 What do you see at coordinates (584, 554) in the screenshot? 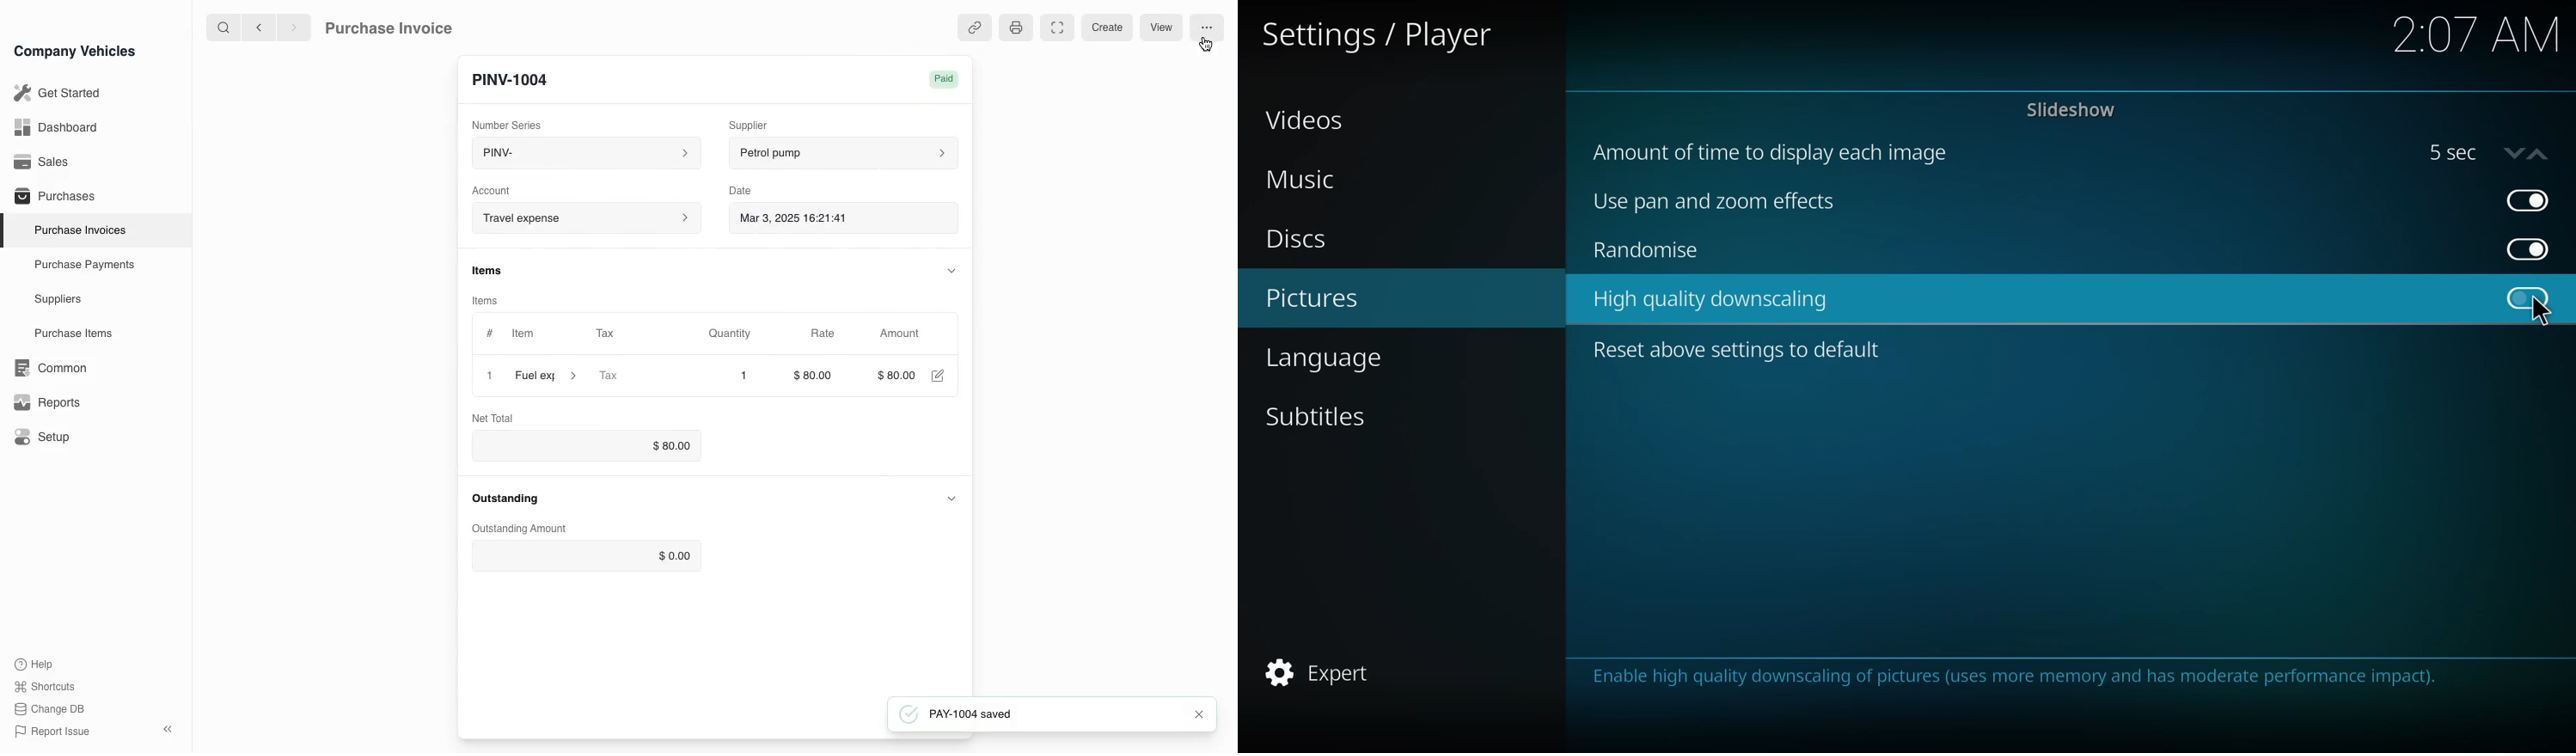
I see `$80.00` at bounding box center [584, 554].